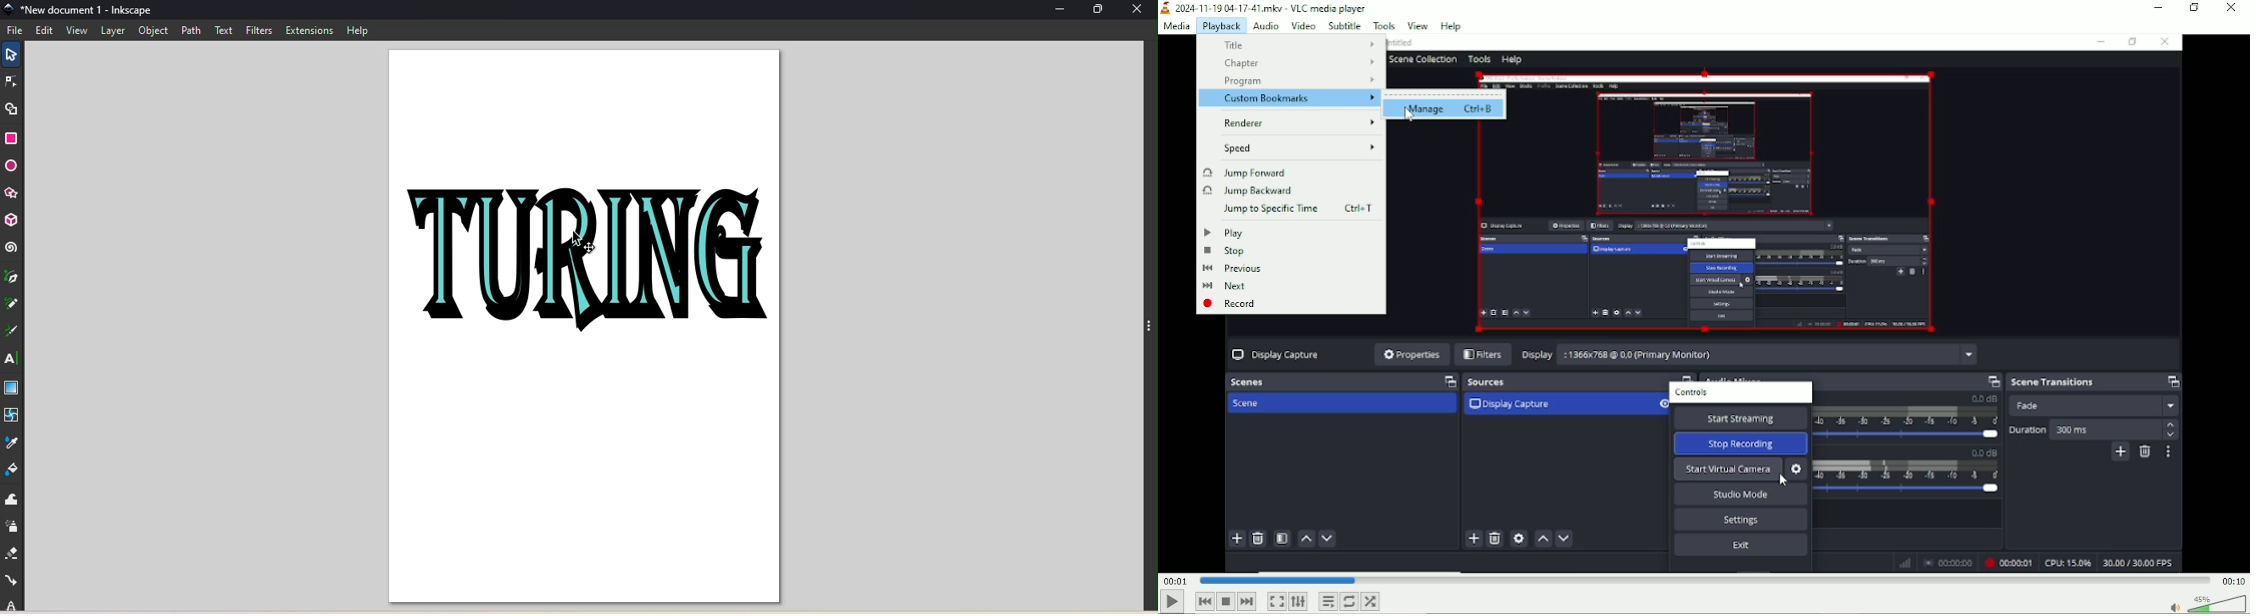 The width and height of the screenshot is (2268, 616). Describe the element at coordinates (1277, 601) in the screenshot. I see `Toggle video in fullscreen` at that location.